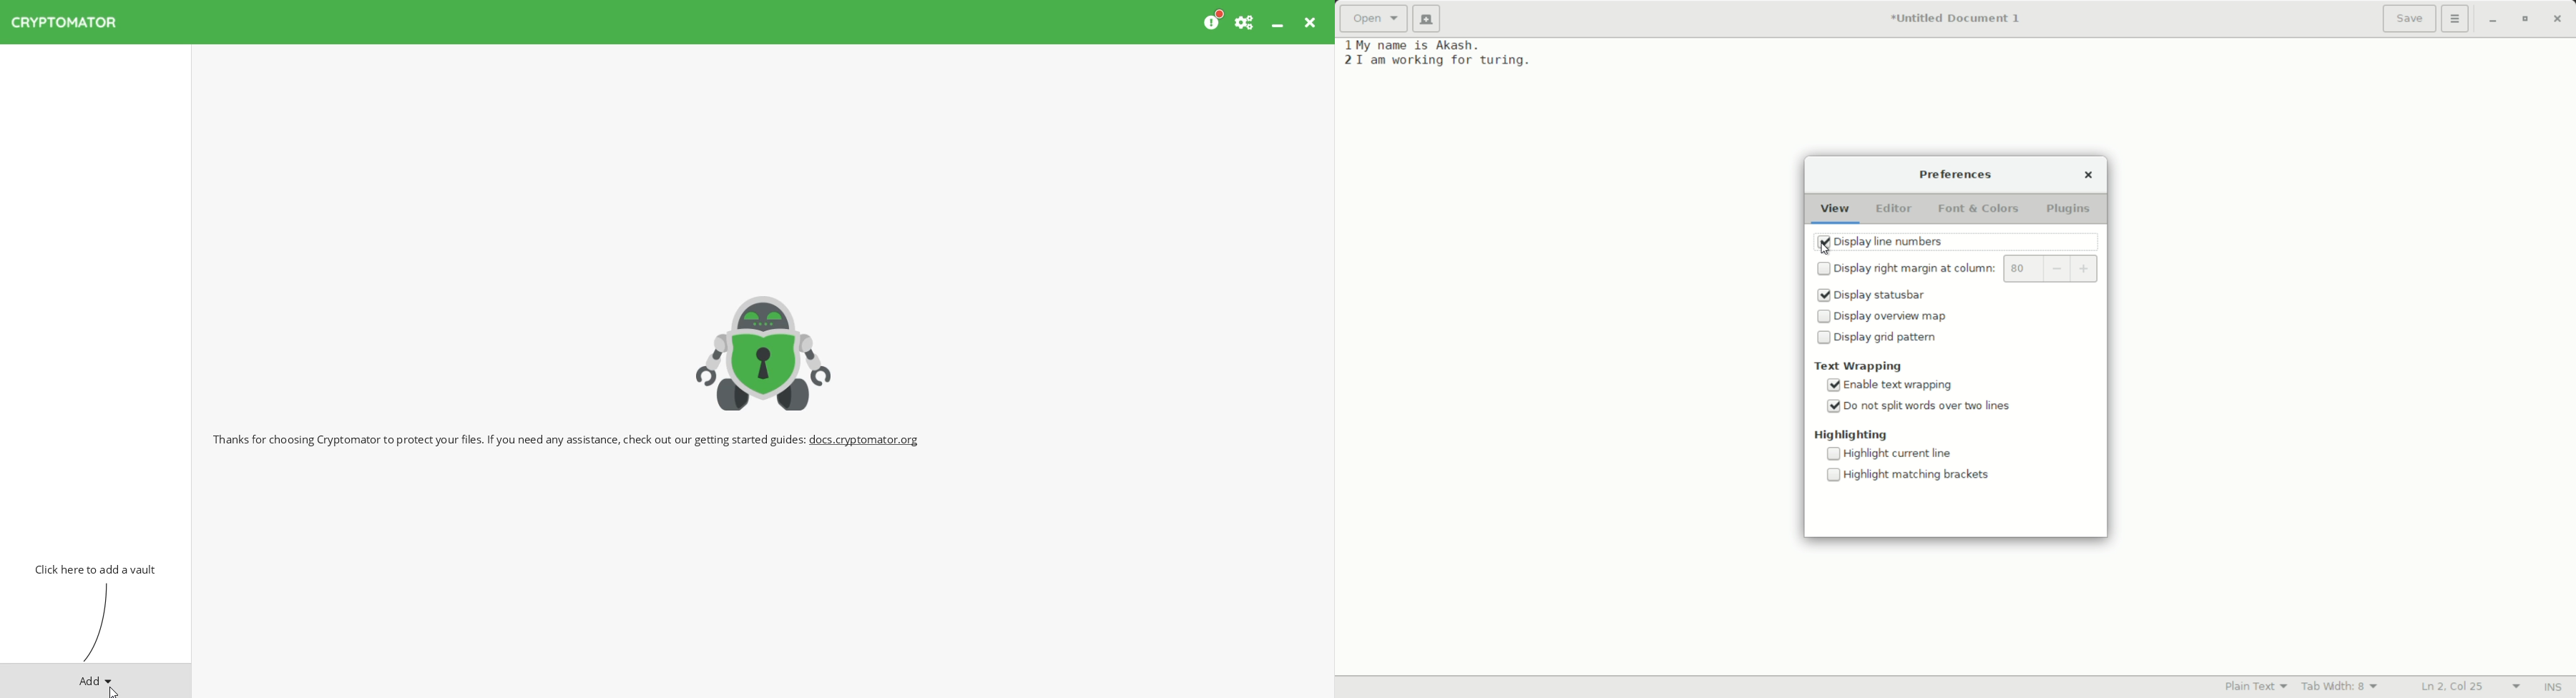 Image resolution: width=2576 pixels, height=700 pixels. I want to click on save, so click(2410, 20).